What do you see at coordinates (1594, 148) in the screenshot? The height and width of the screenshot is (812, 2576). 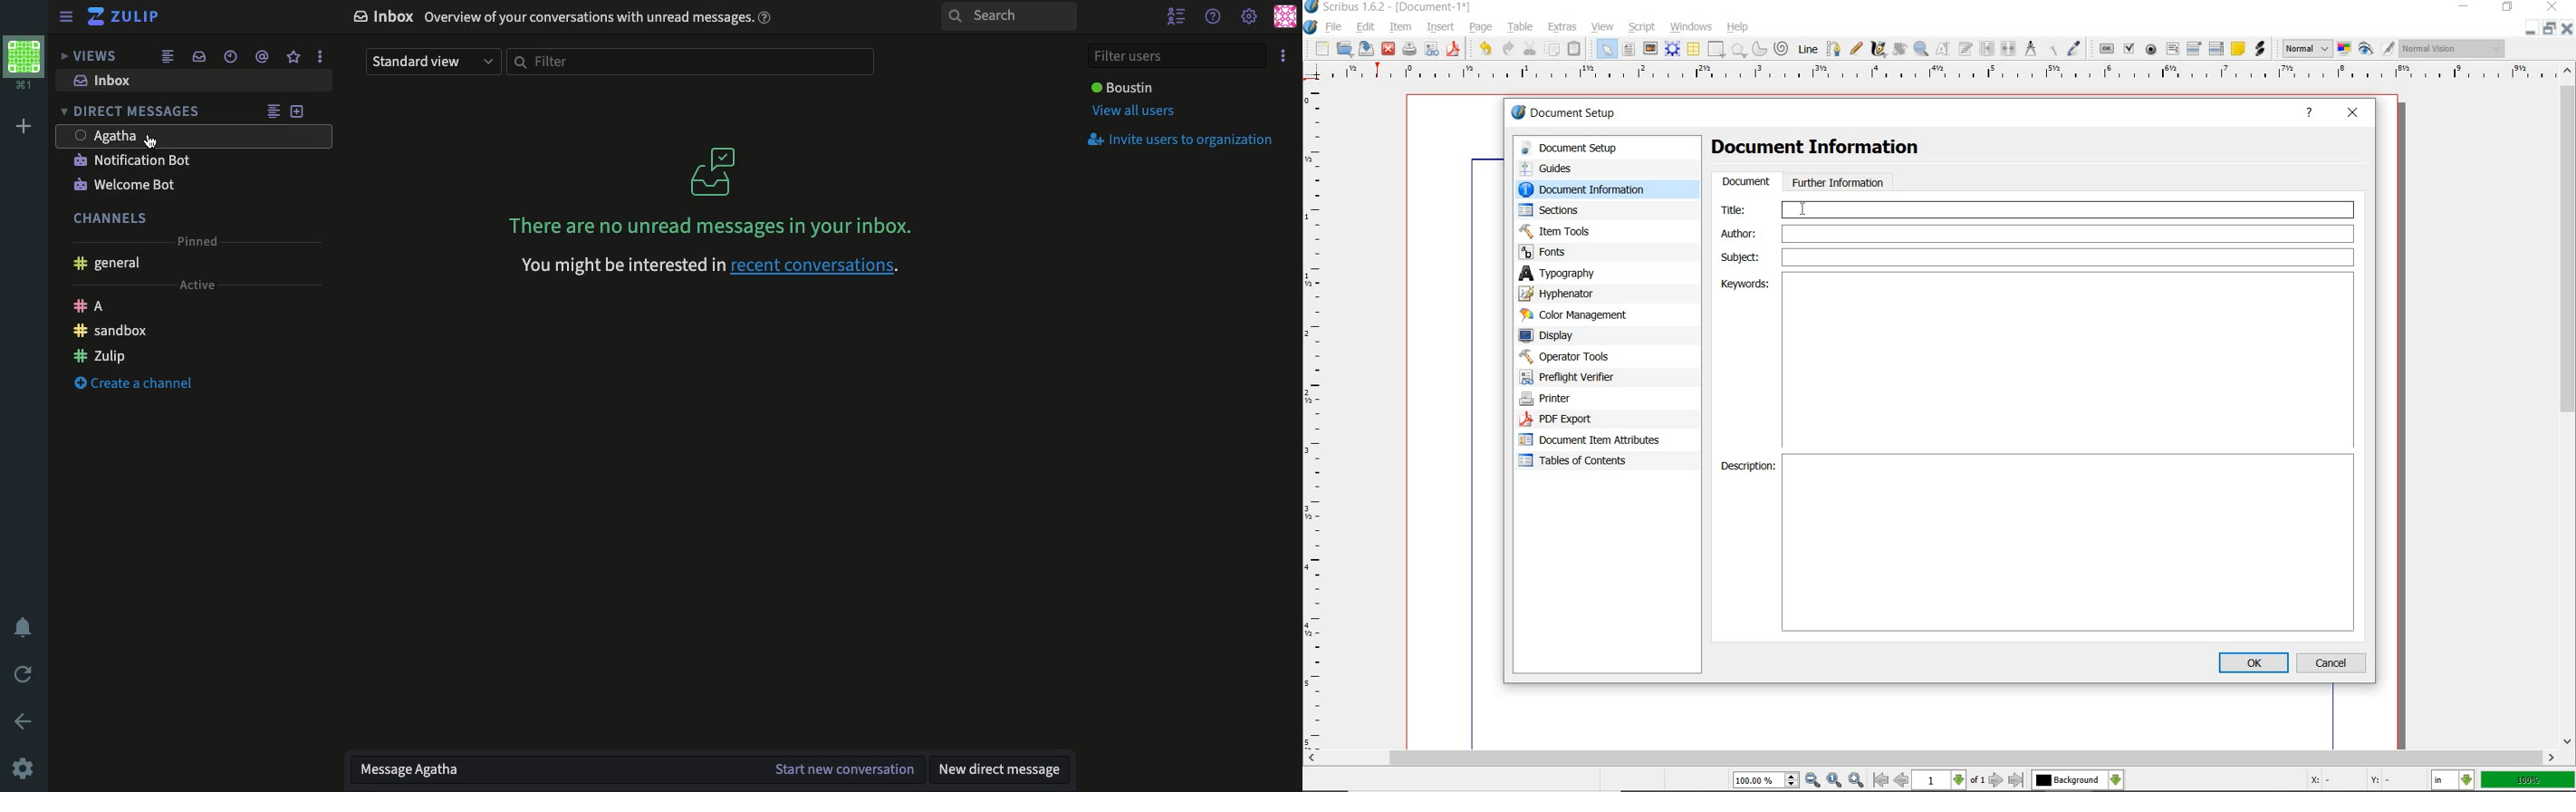 I see `document setup` at bounding box center [1594, 148].